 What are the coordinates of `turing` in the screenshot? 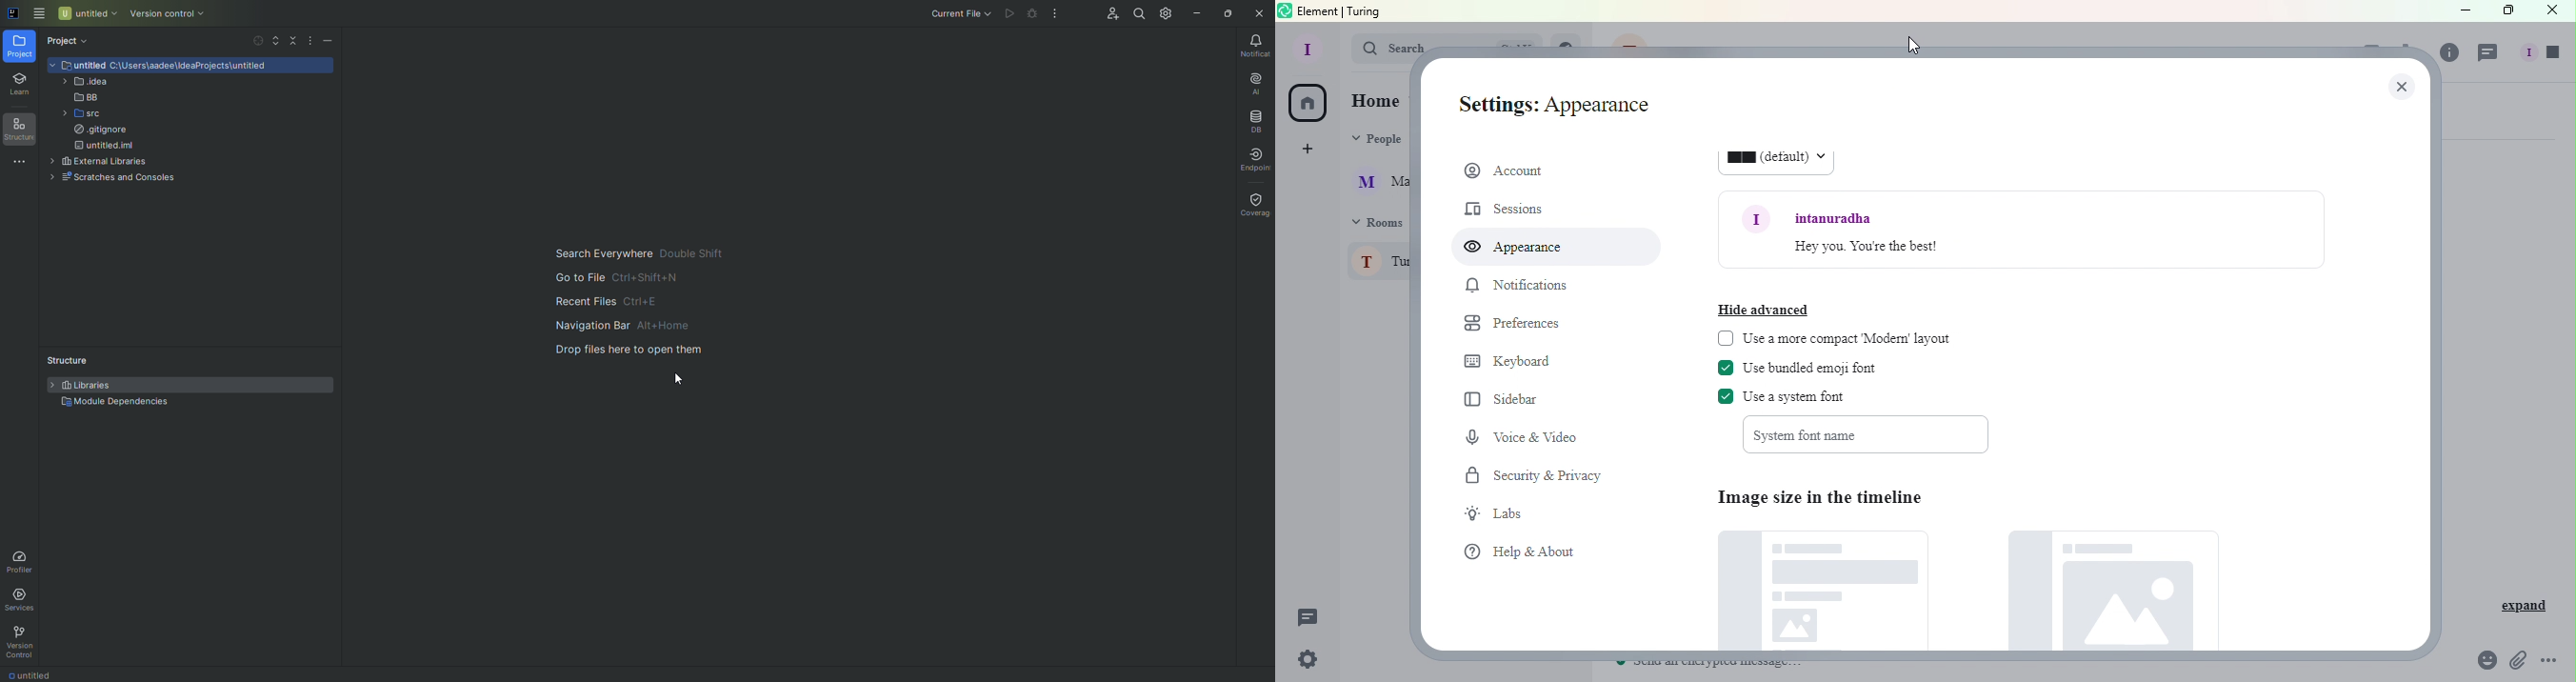 It's located at (1368, 11).